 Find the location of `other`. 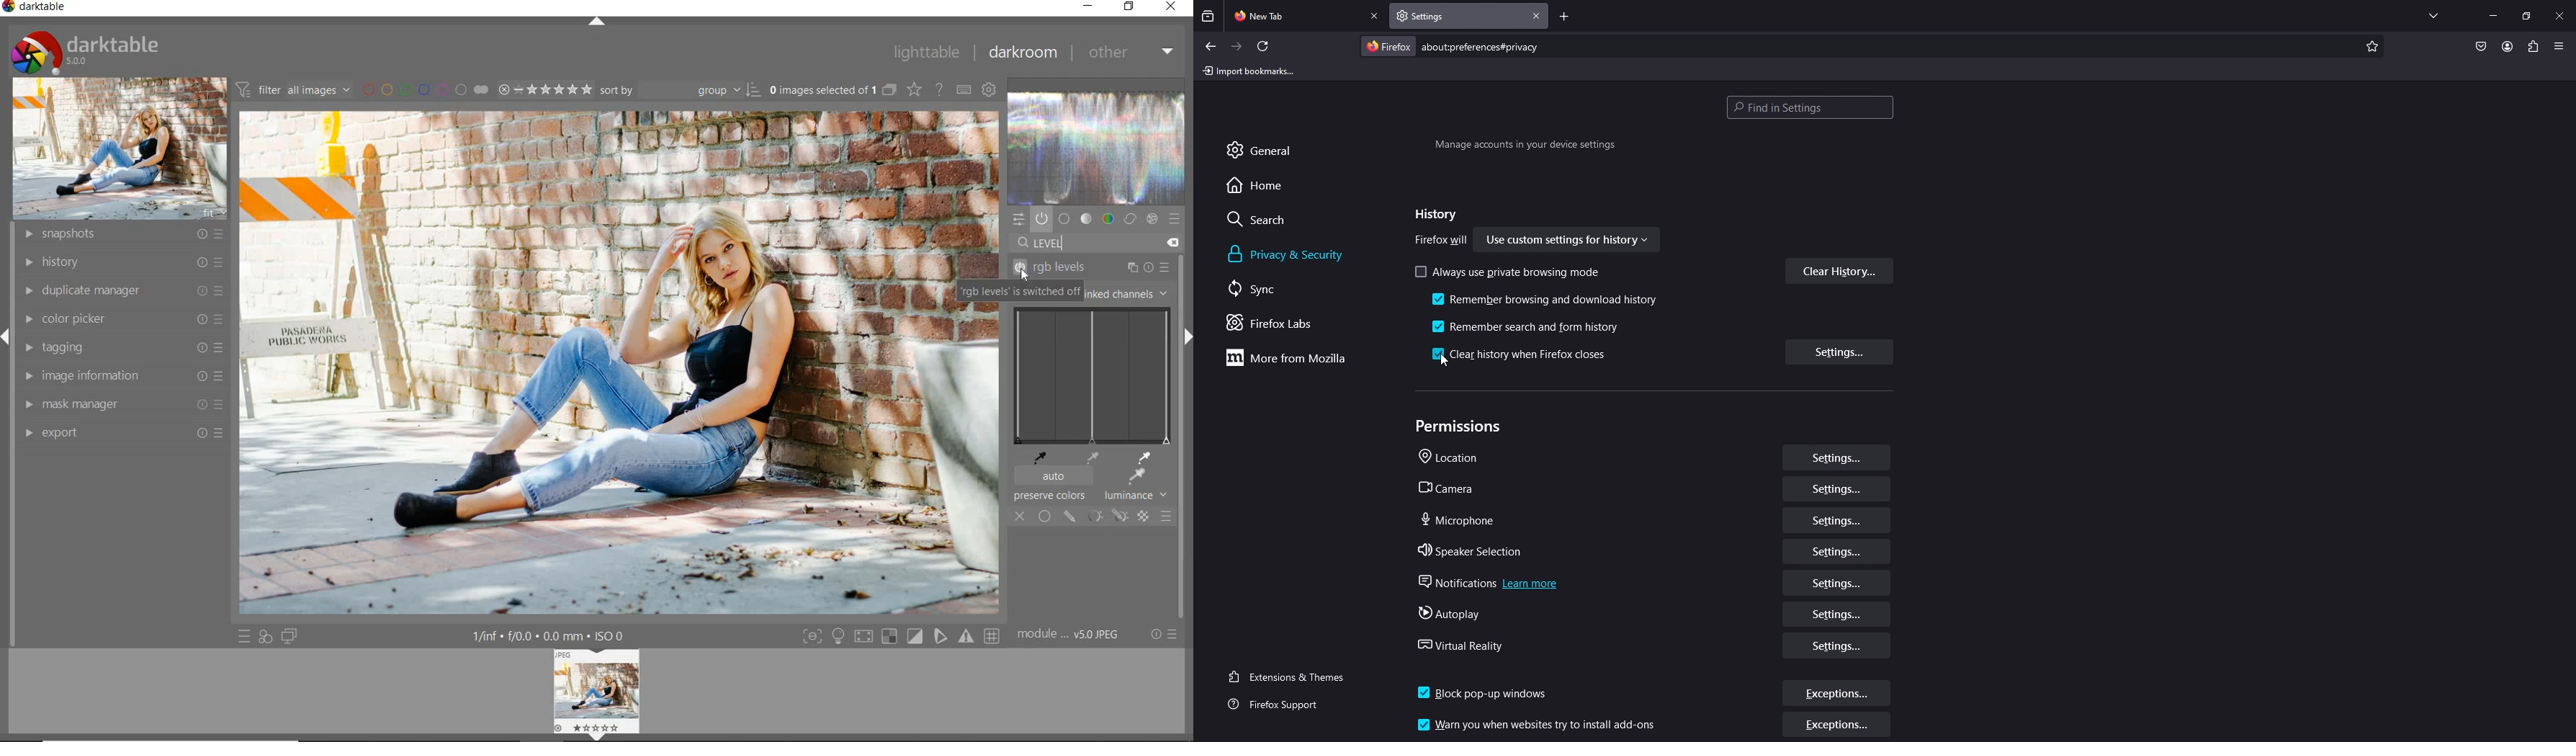

other is located at coordinates (1130, 53).